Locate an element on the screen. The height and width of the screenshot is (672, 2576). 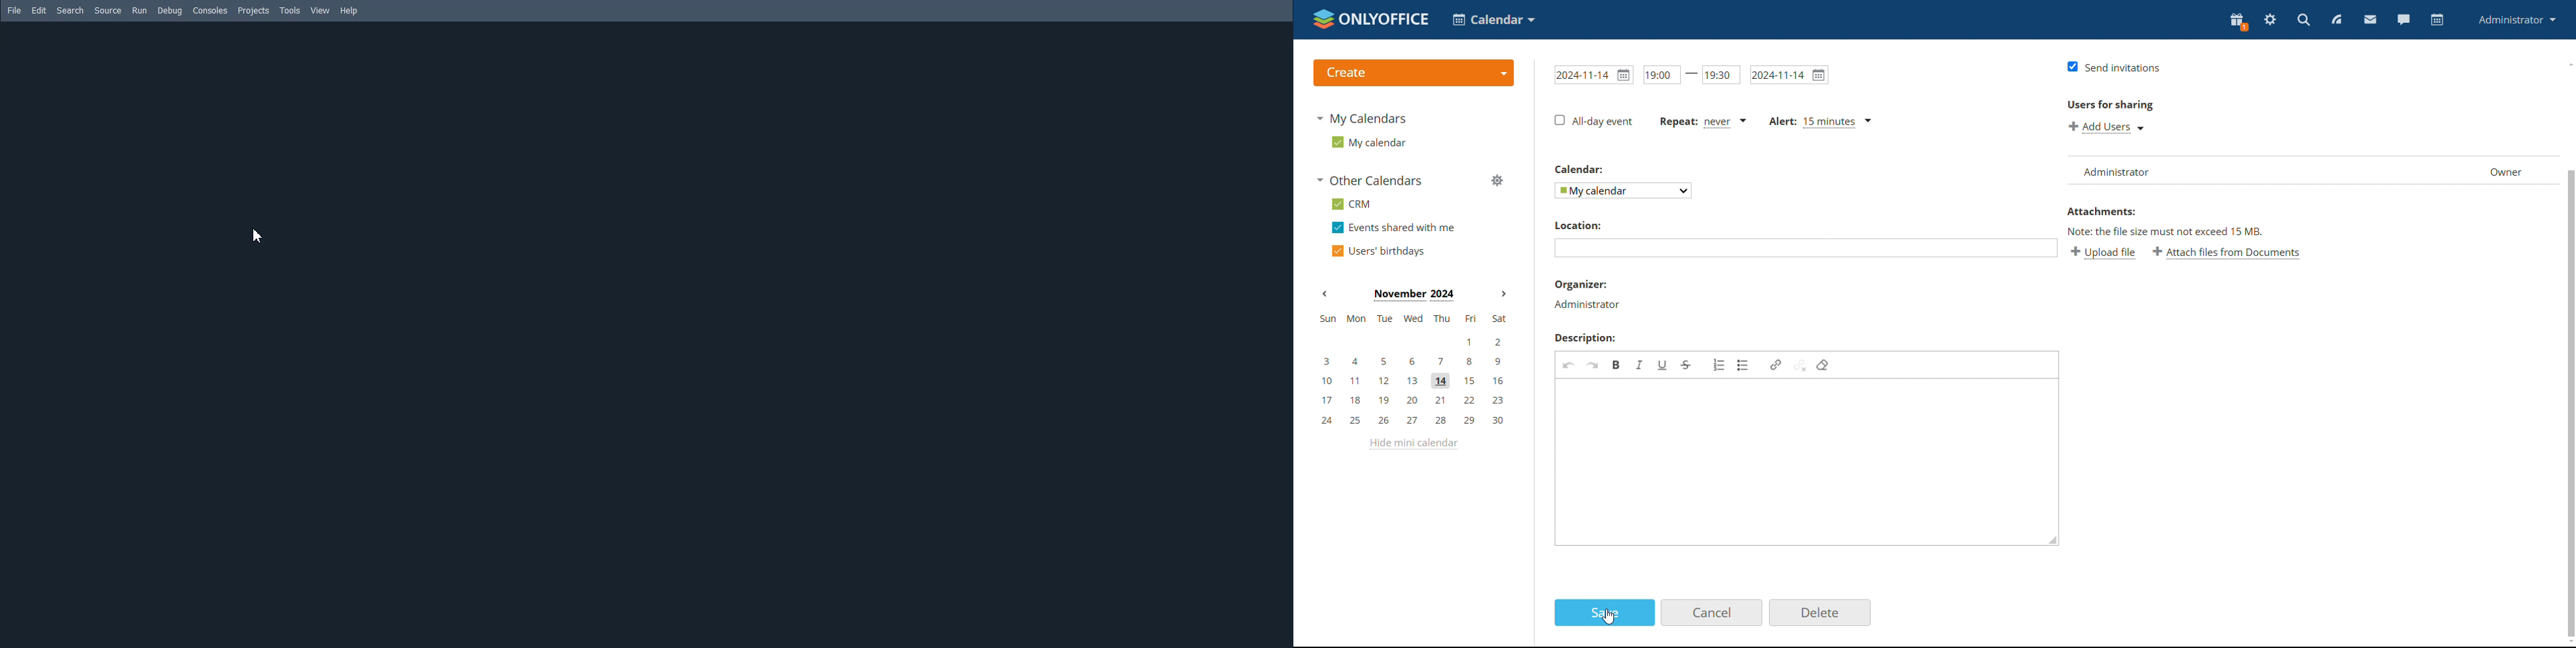
Debug is located at coordinates (169, 10).